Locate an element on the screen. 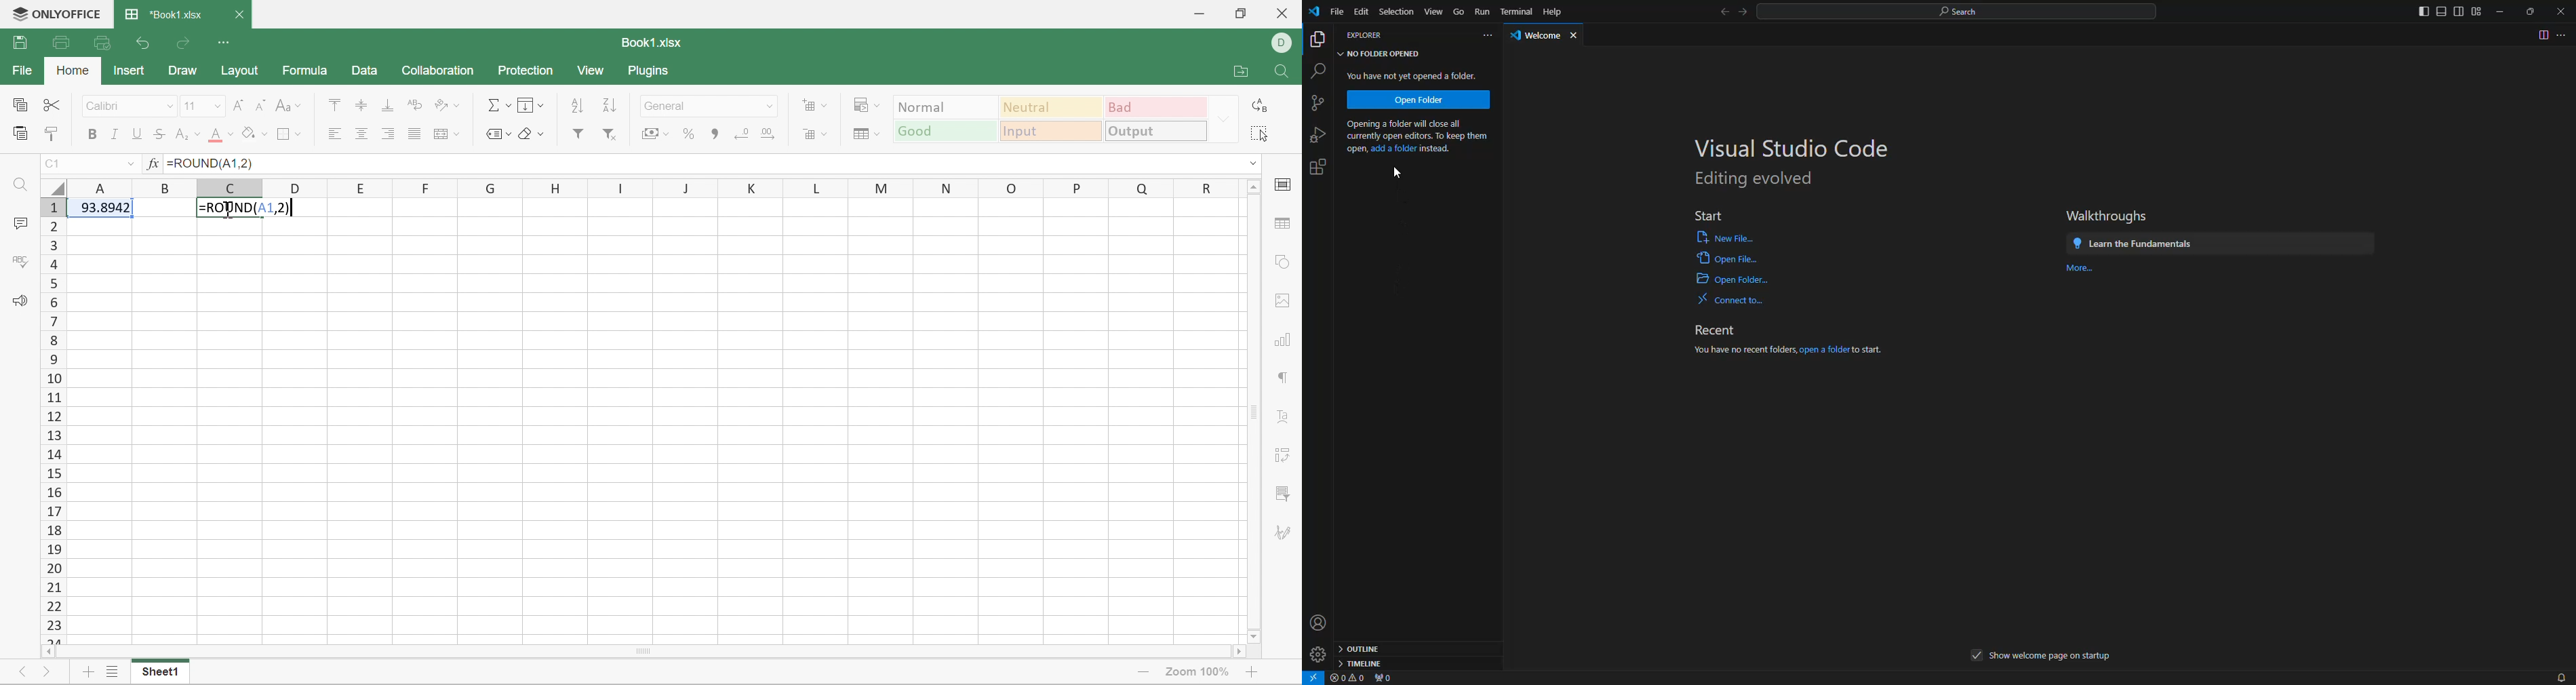 The height and width of the screenshot is (700, 2576). Print is located at coordinates (61, 41).